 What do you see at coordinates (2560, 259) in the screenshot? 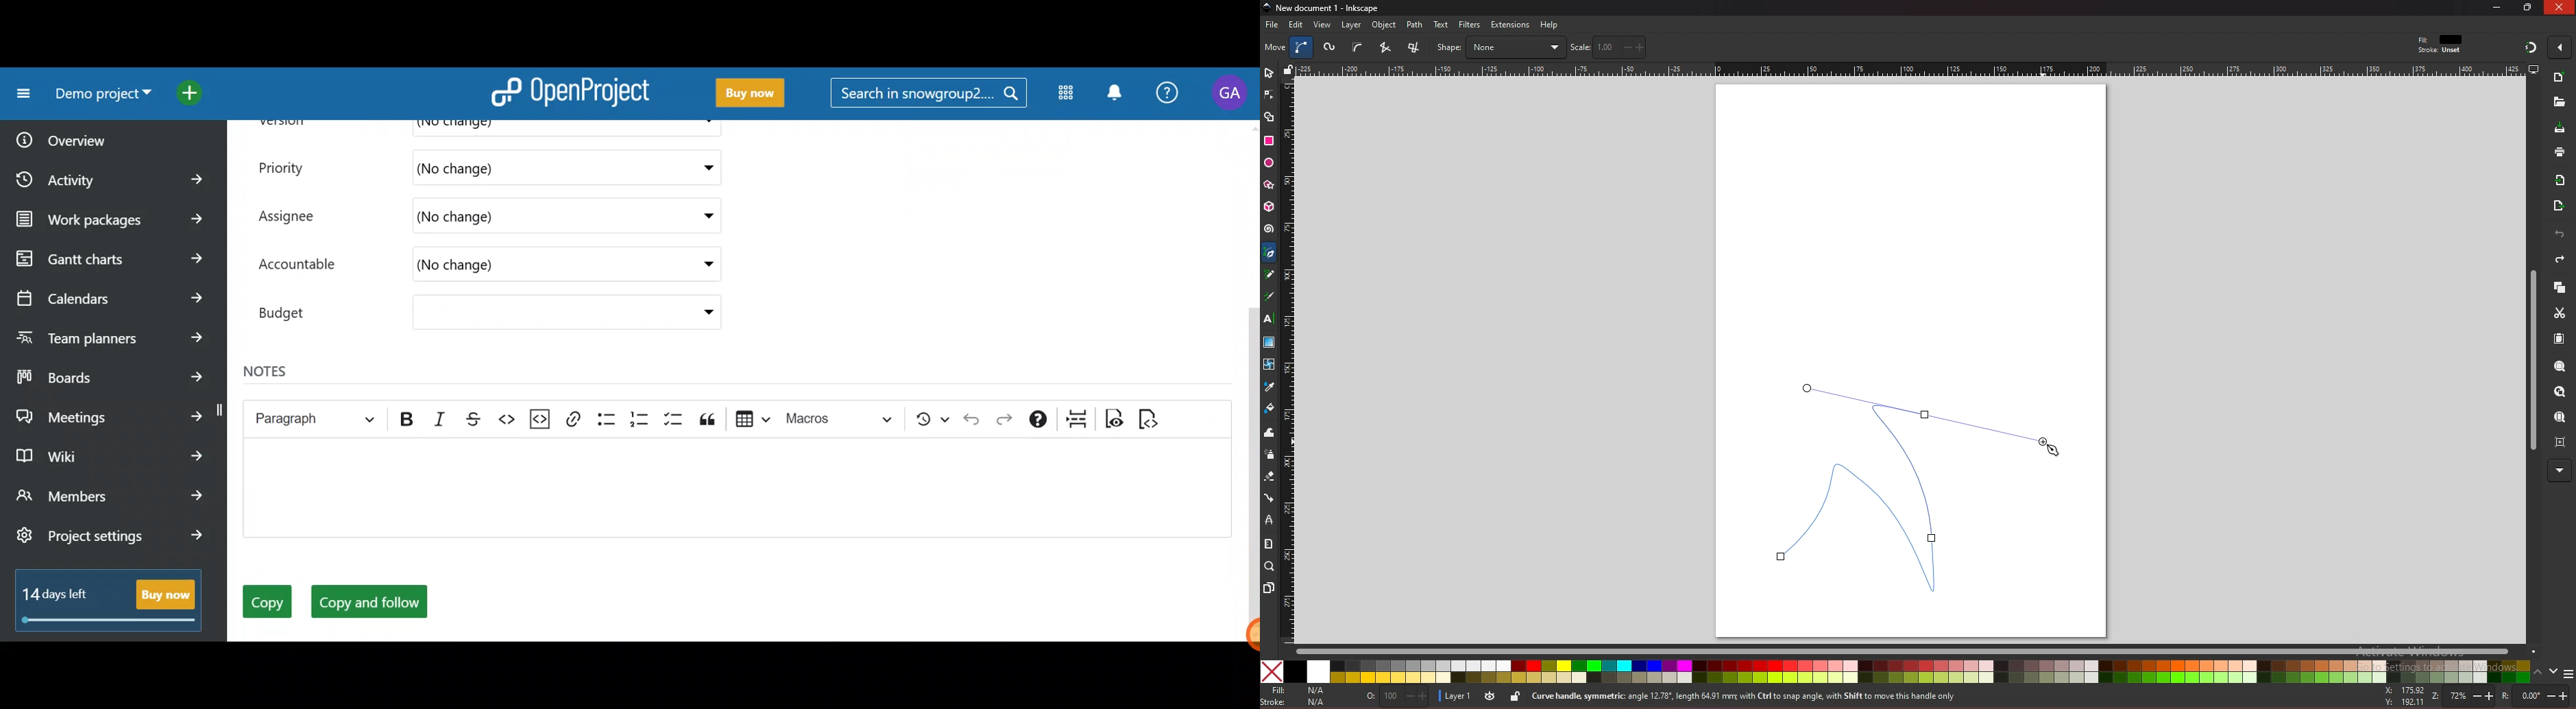
I see `redo` at bounding box center [2560, 259].